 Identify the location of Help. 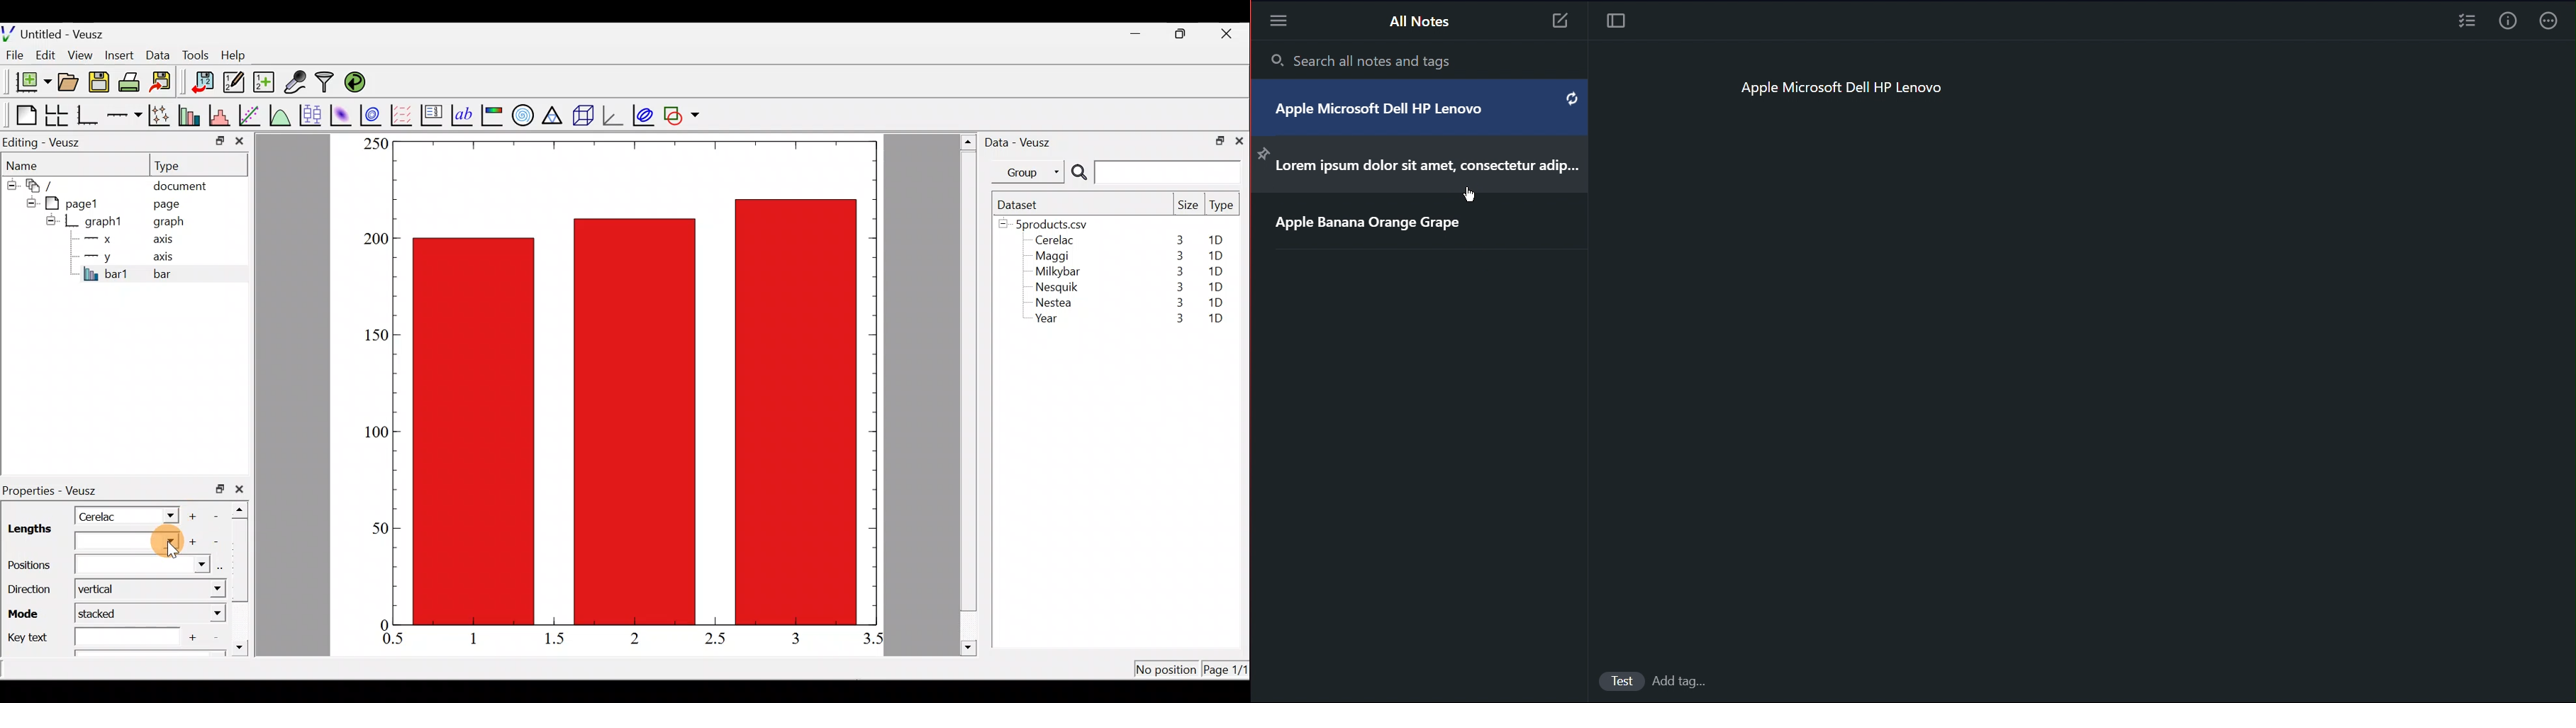
(241, 55).